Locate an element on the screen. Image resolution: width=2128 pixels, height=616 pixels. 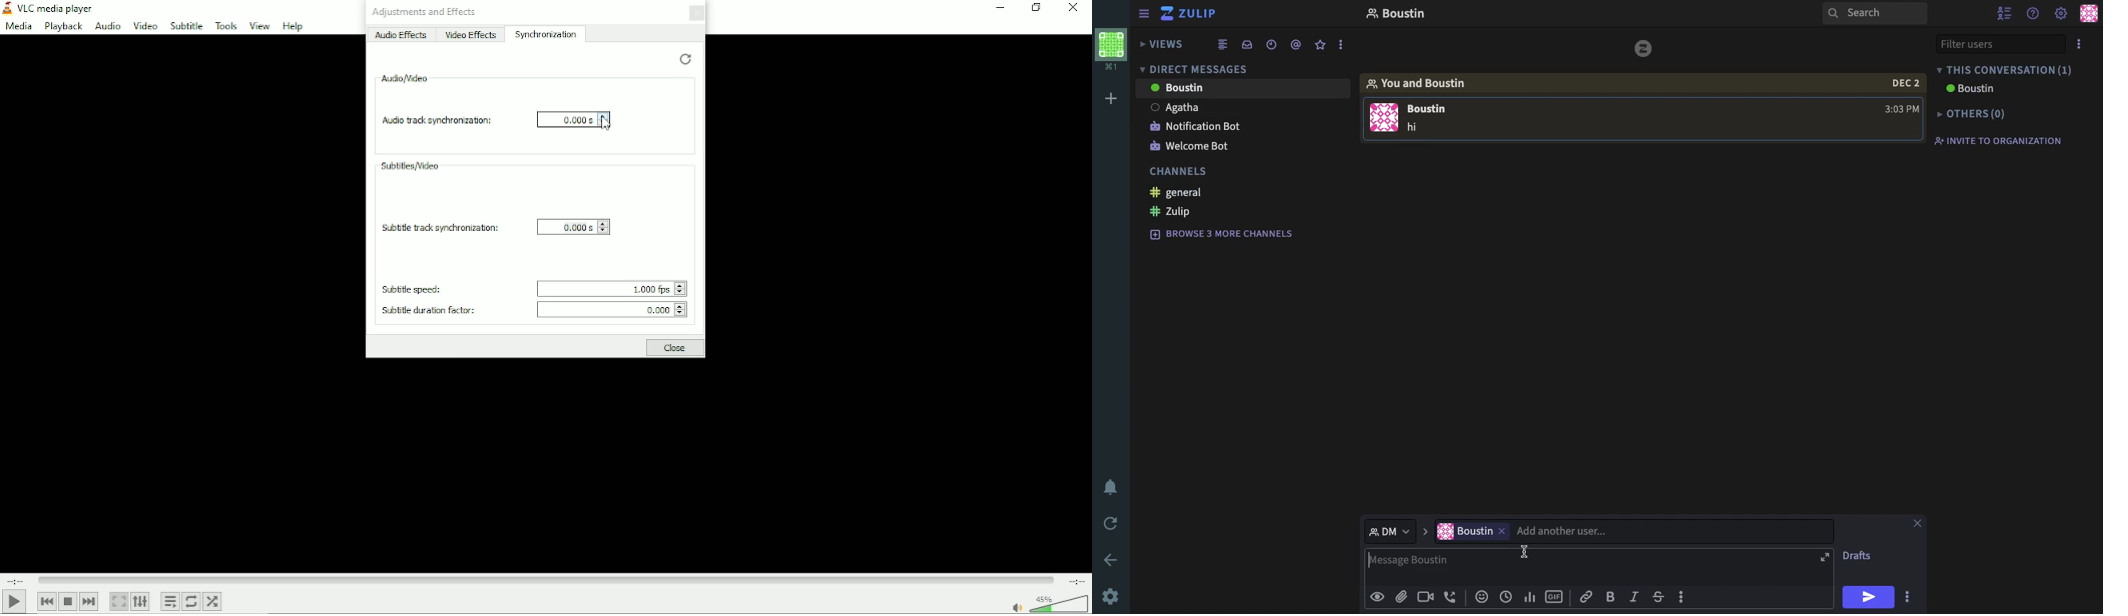
settings is located at coordinates (1110, 596).